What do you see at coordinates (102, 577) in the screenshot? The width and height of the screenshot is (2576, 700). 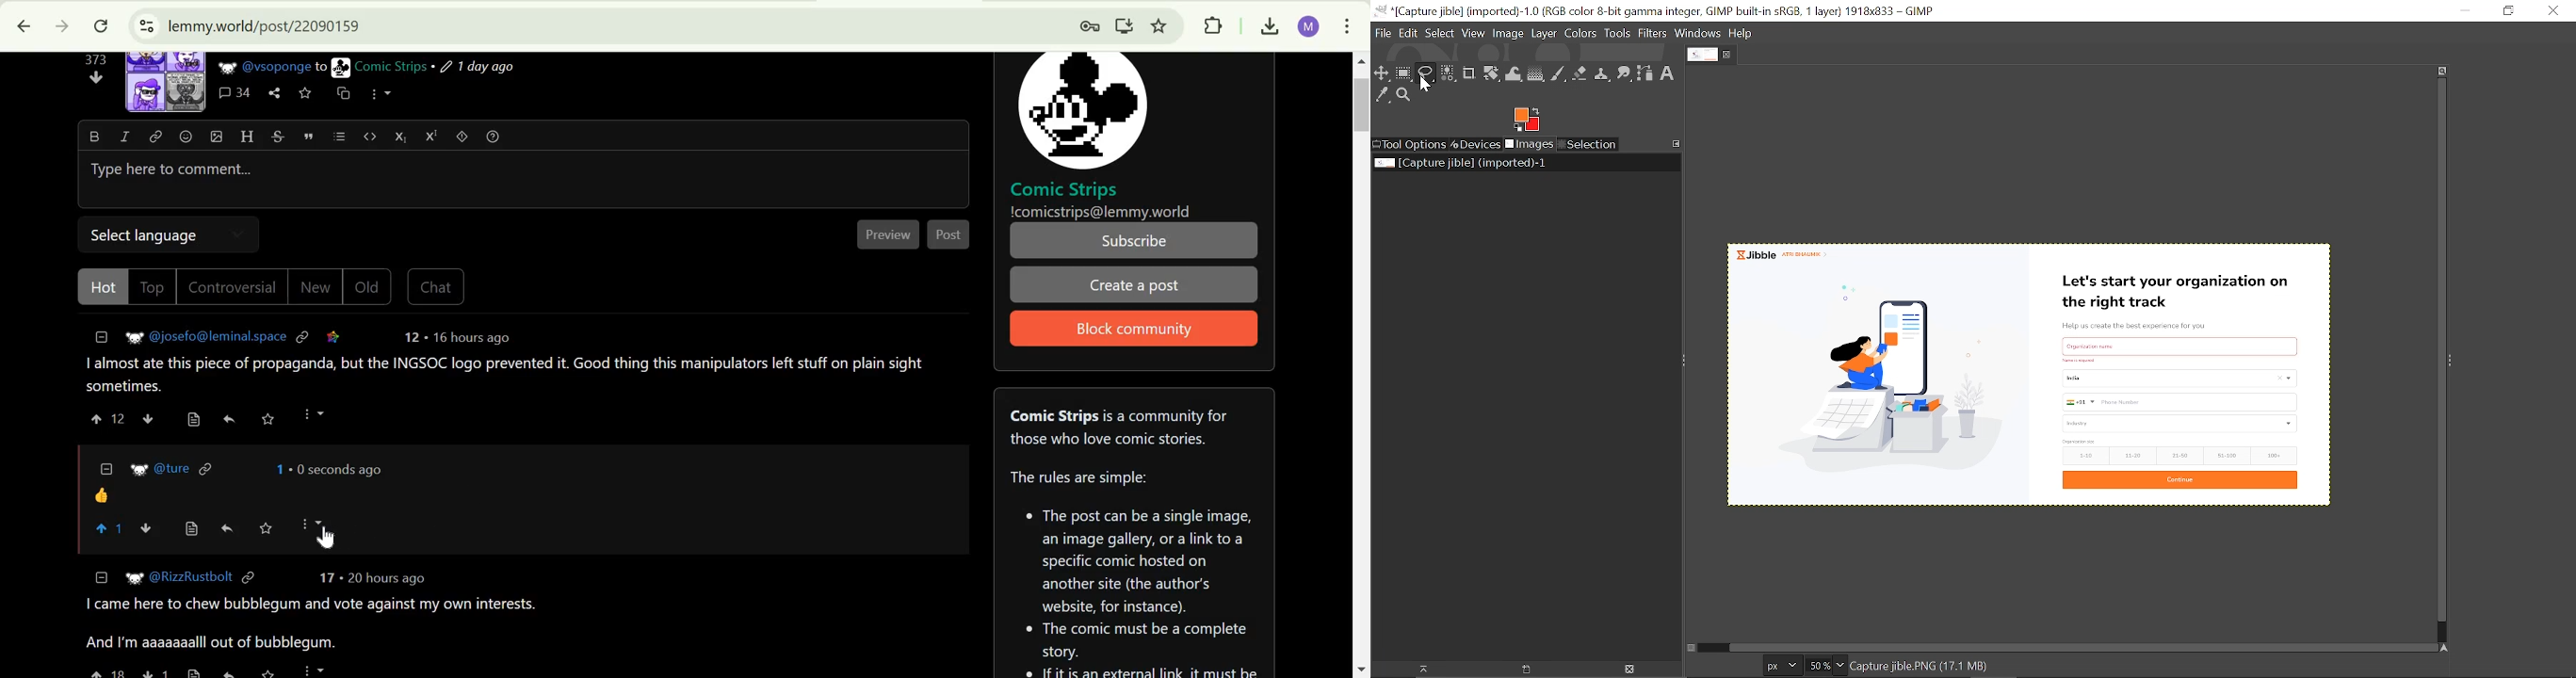 I see `collapse` at bounding box center [102, 577].